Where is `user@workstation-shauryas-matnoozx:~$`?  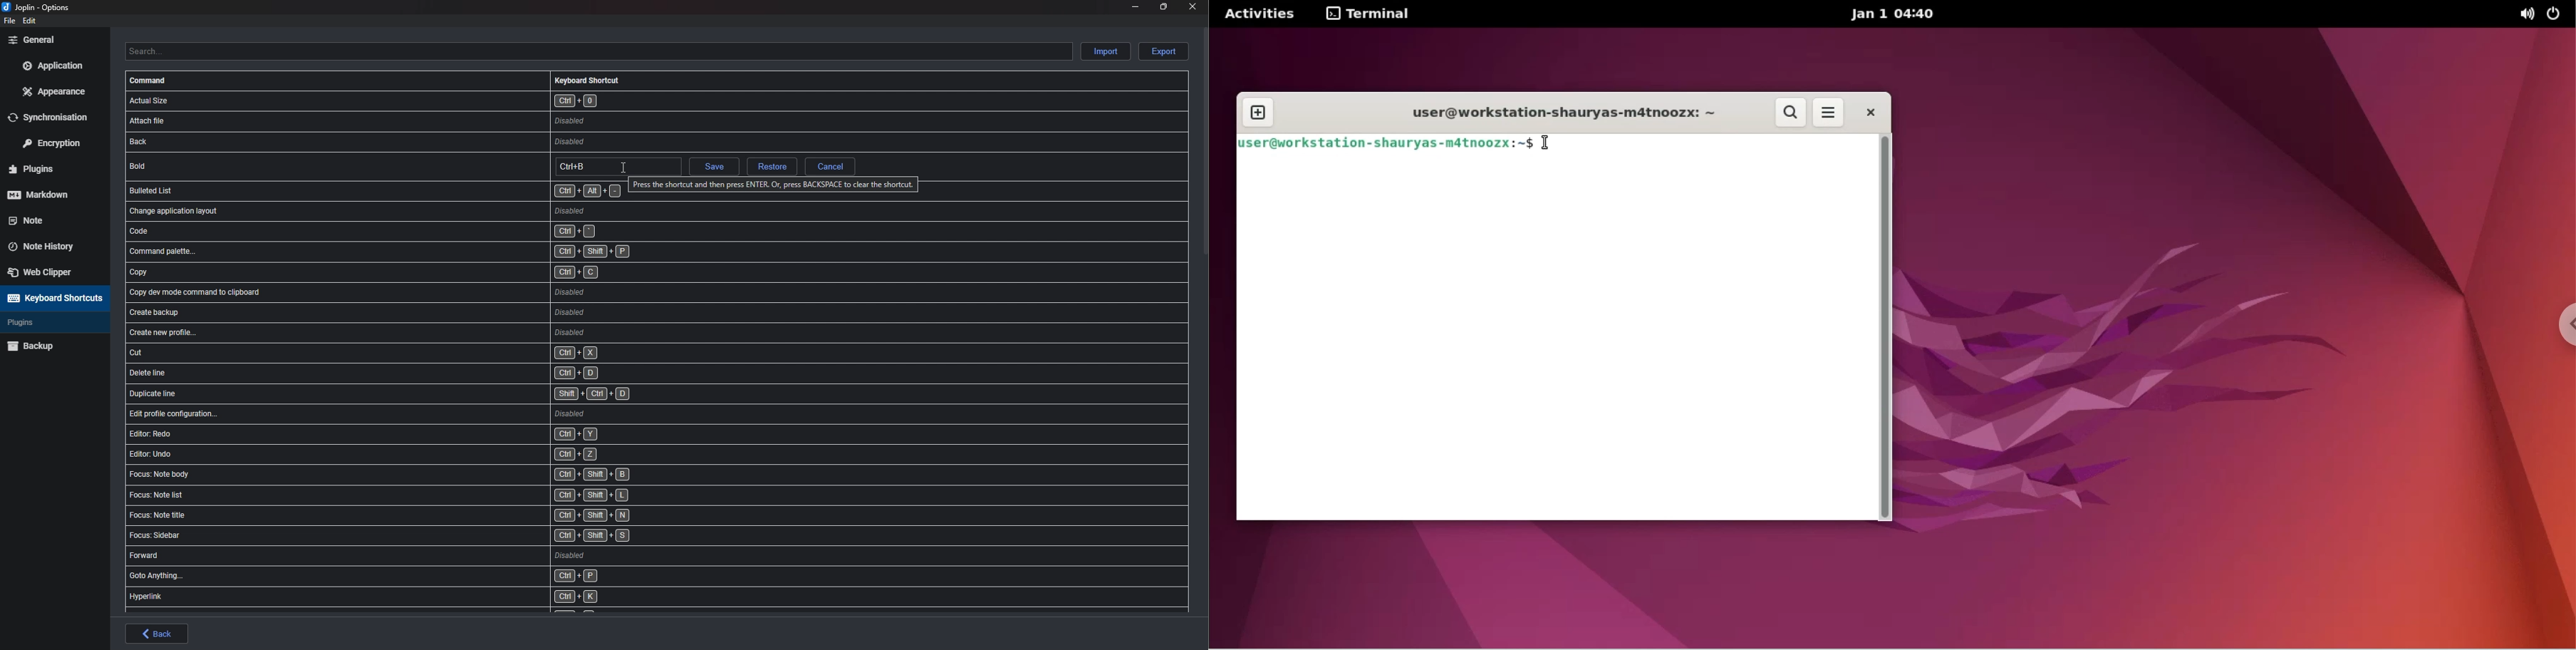
user@workstation-shauryas-matnoozx:~$ is located at coordinates (1391, 143).